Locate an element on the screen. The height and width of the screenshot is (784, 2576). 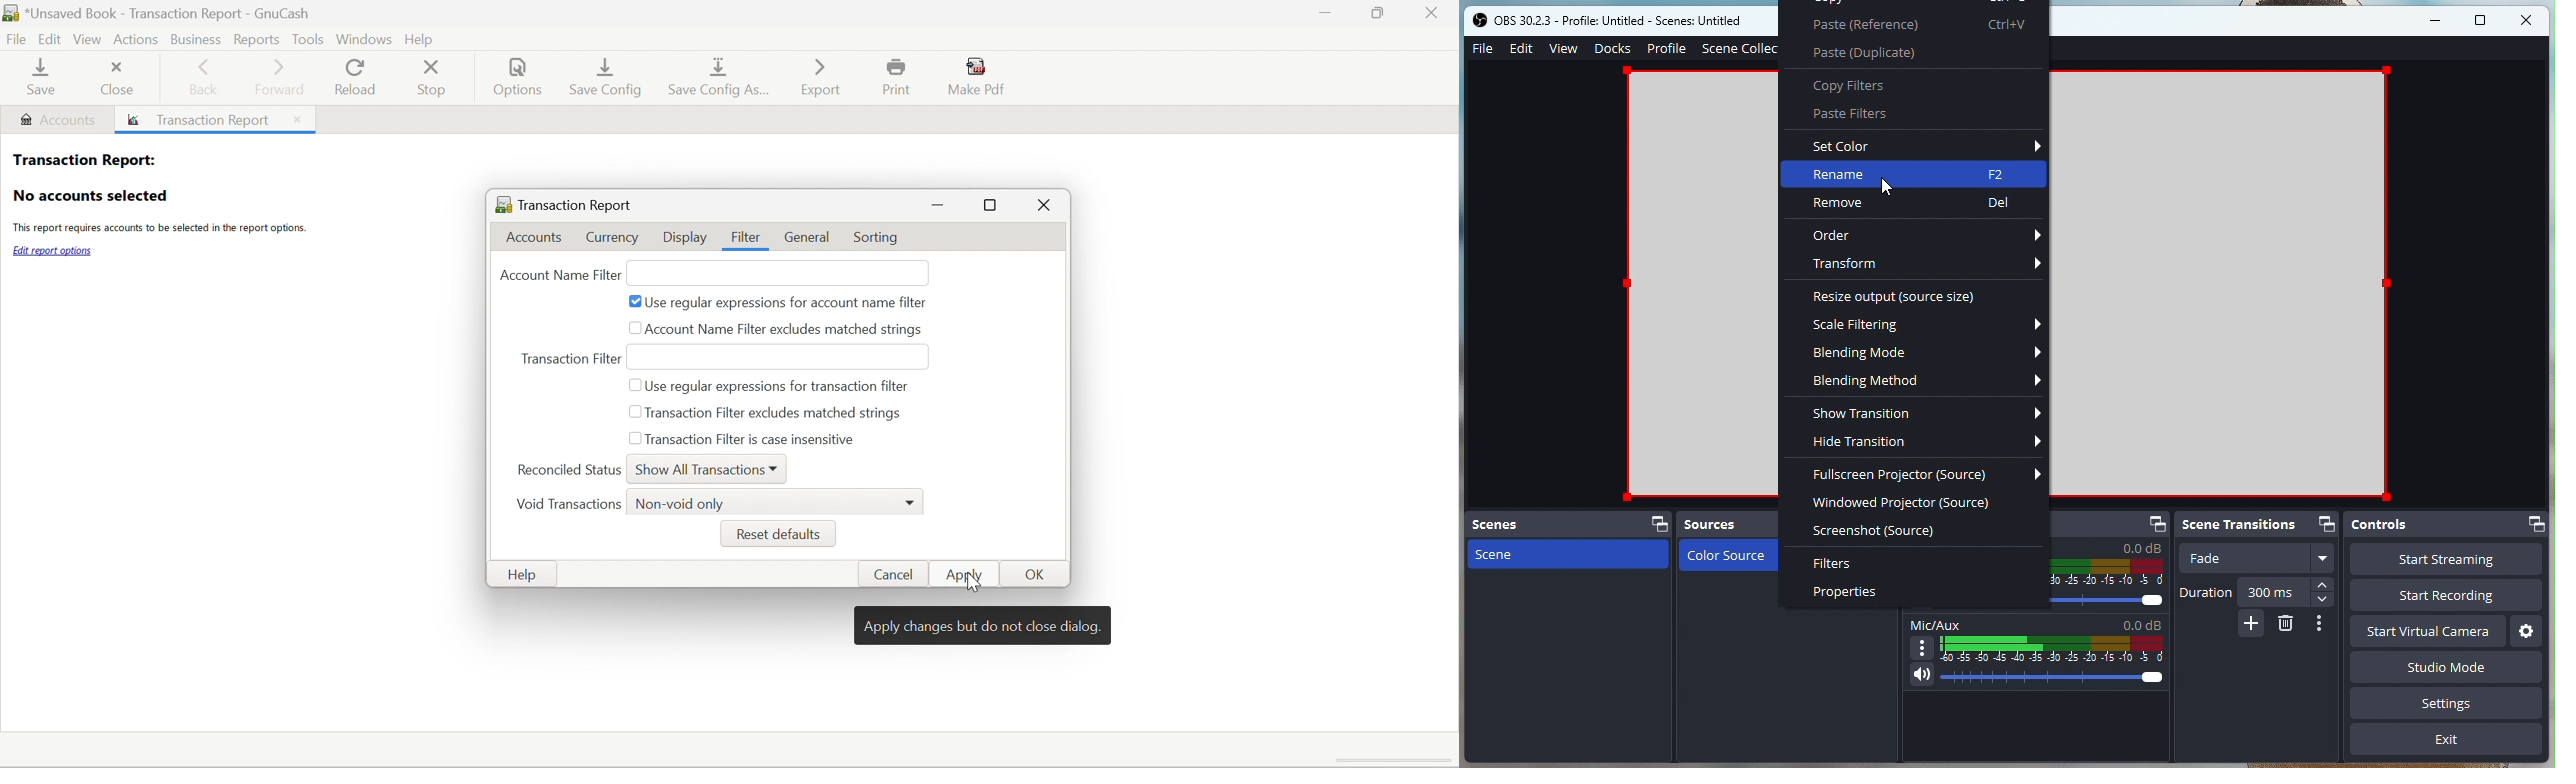
Added is located at coordinates (2251, 625).